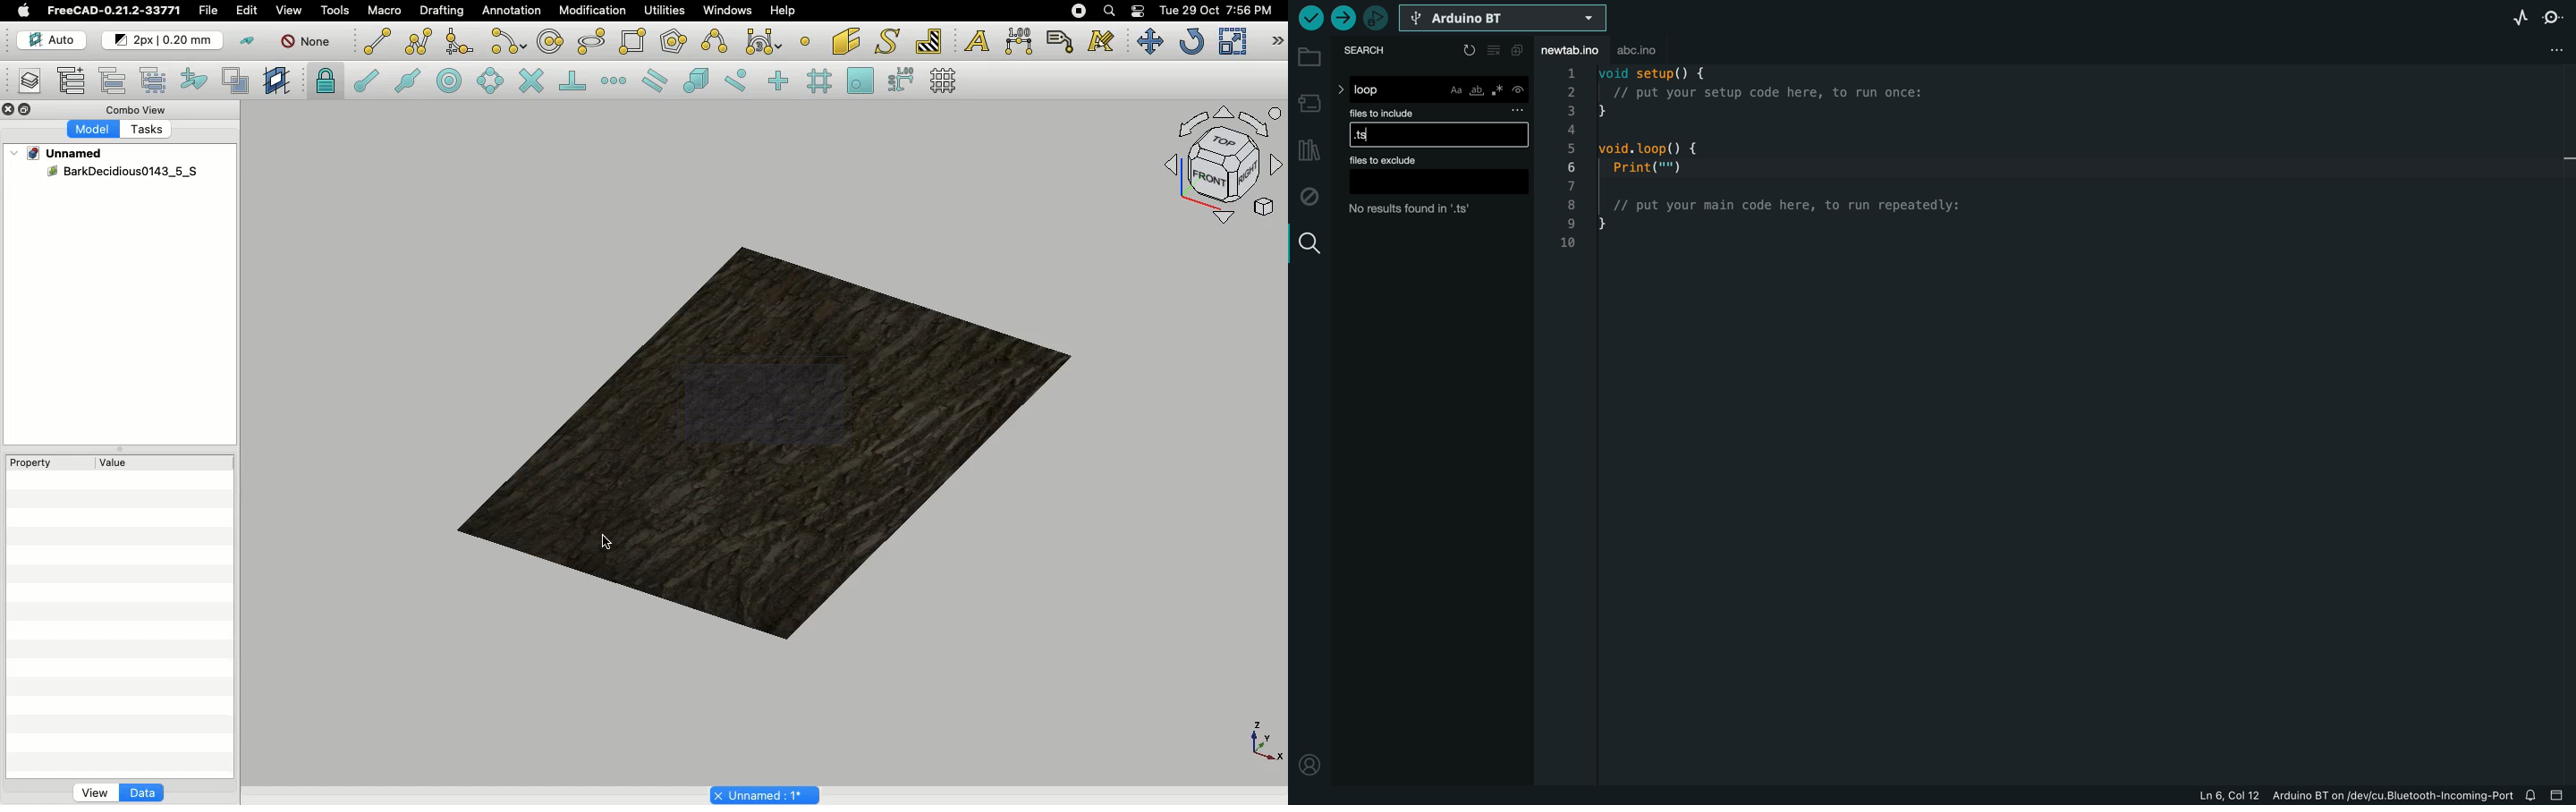 The width and height of the screenshot is (2576, 812). I want to click on search, so click(1309, 244).